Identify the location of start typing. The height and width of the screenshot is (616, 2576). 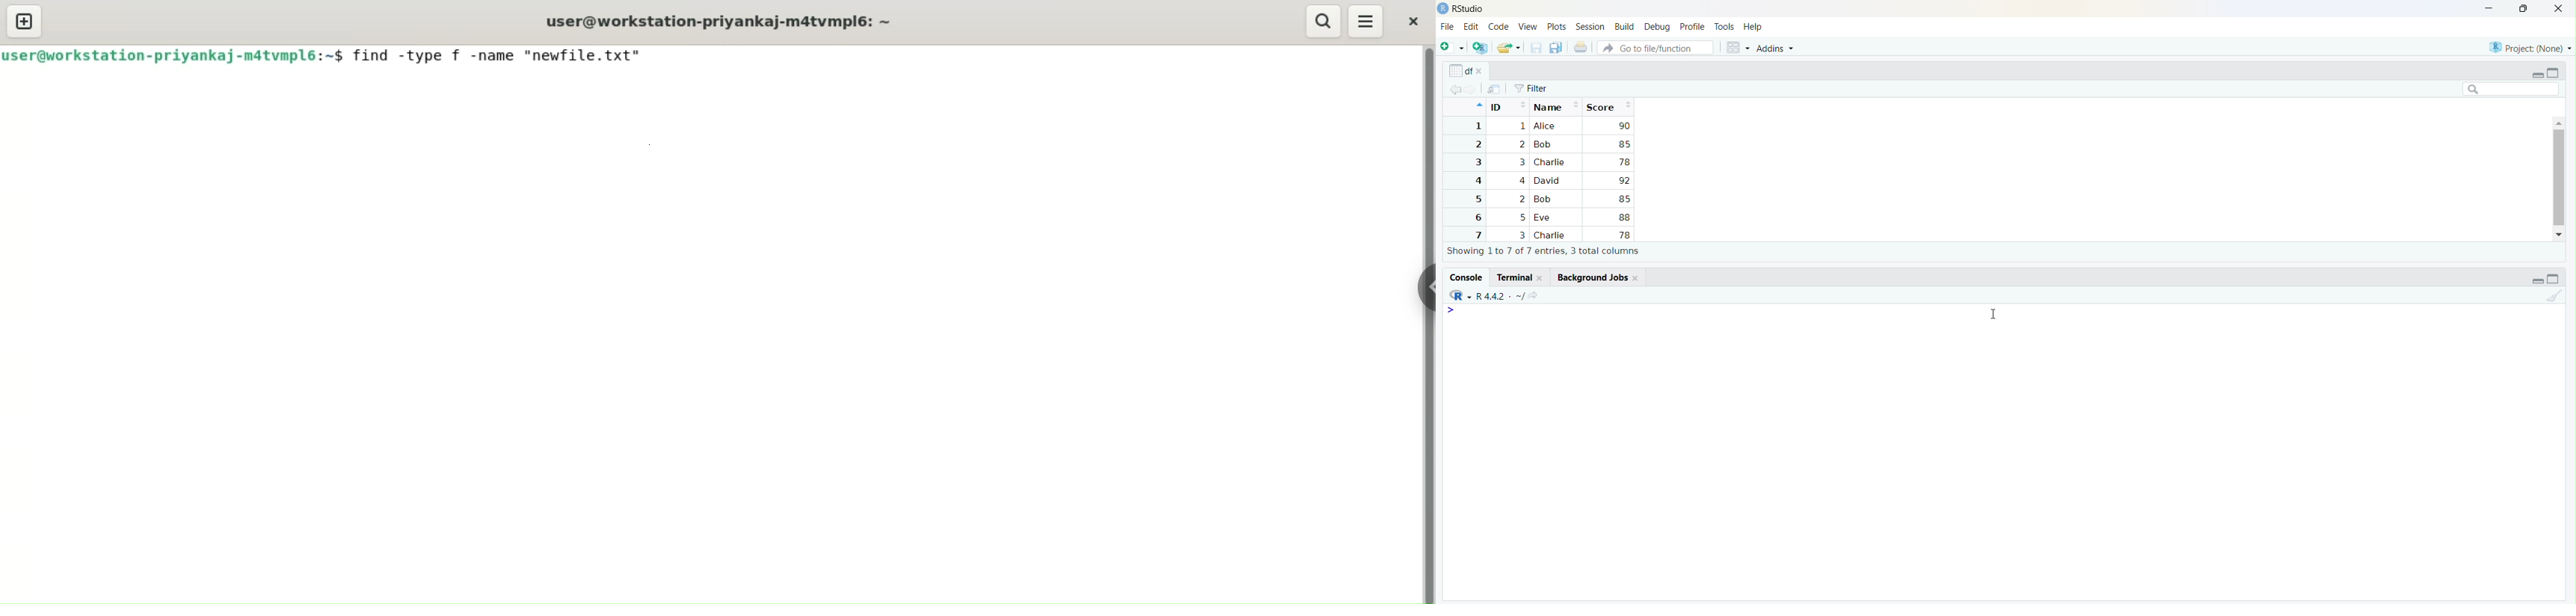
(1457, 311).